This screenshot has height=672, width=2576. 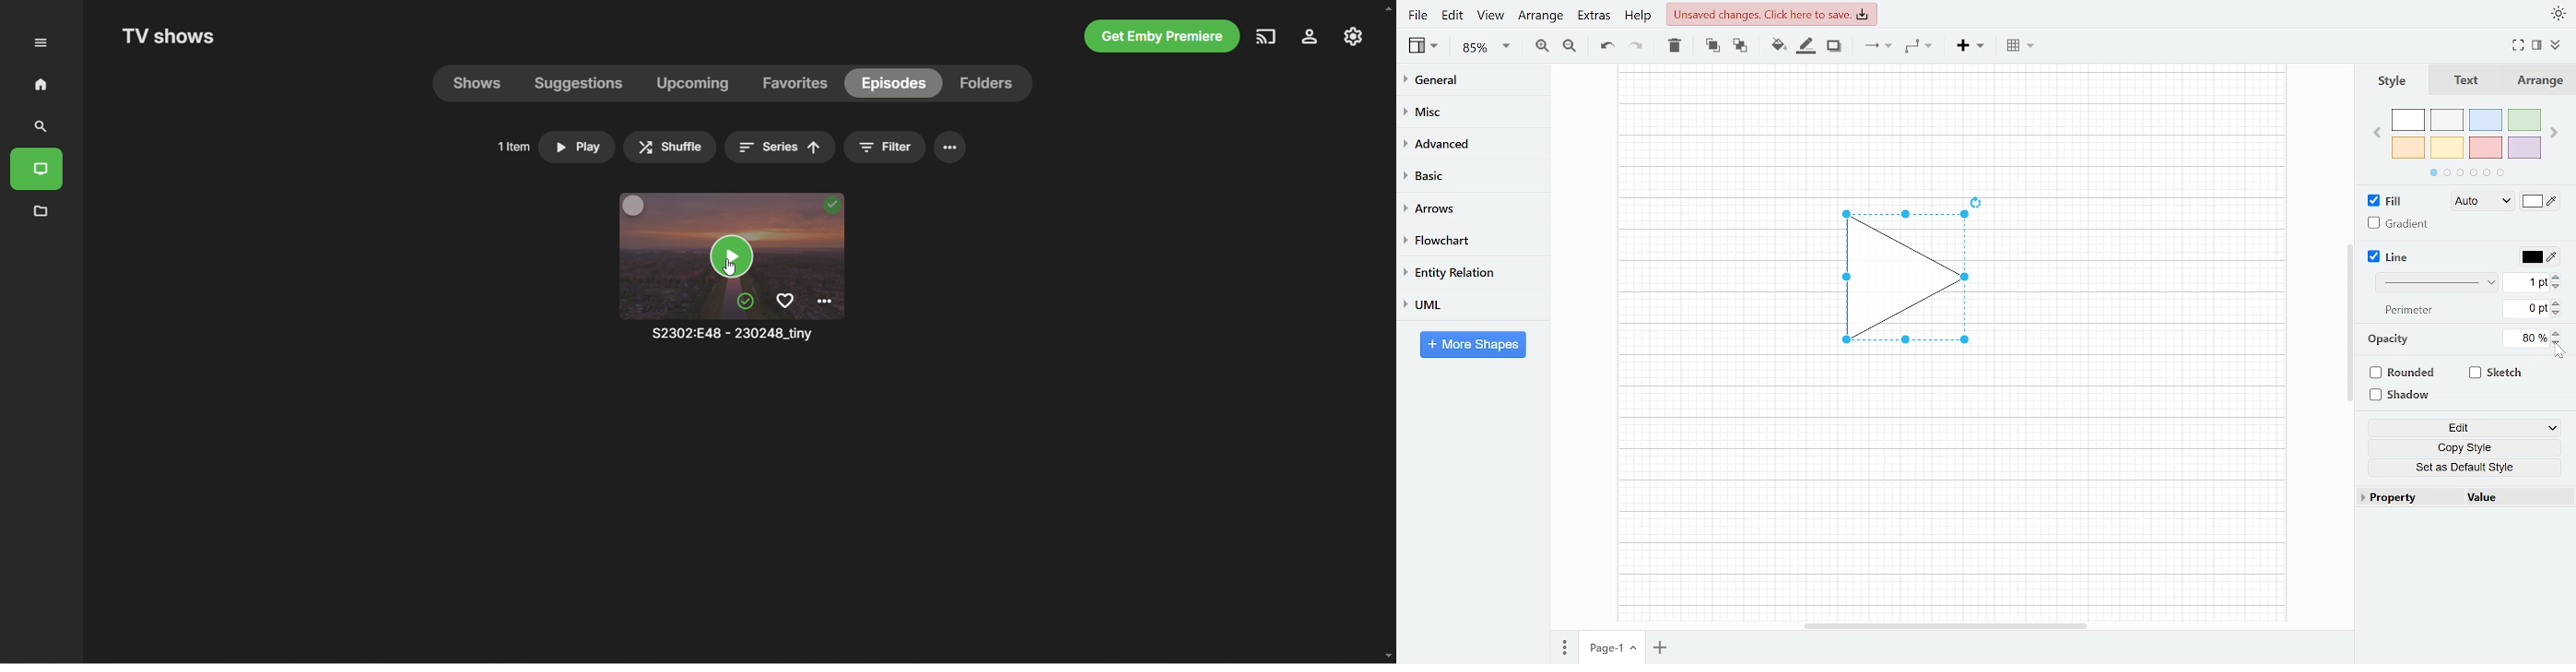 What do you see at coordinates (1487, 47) in the screenshot?
I see `Zoom` at bounding box center [1487, 47].